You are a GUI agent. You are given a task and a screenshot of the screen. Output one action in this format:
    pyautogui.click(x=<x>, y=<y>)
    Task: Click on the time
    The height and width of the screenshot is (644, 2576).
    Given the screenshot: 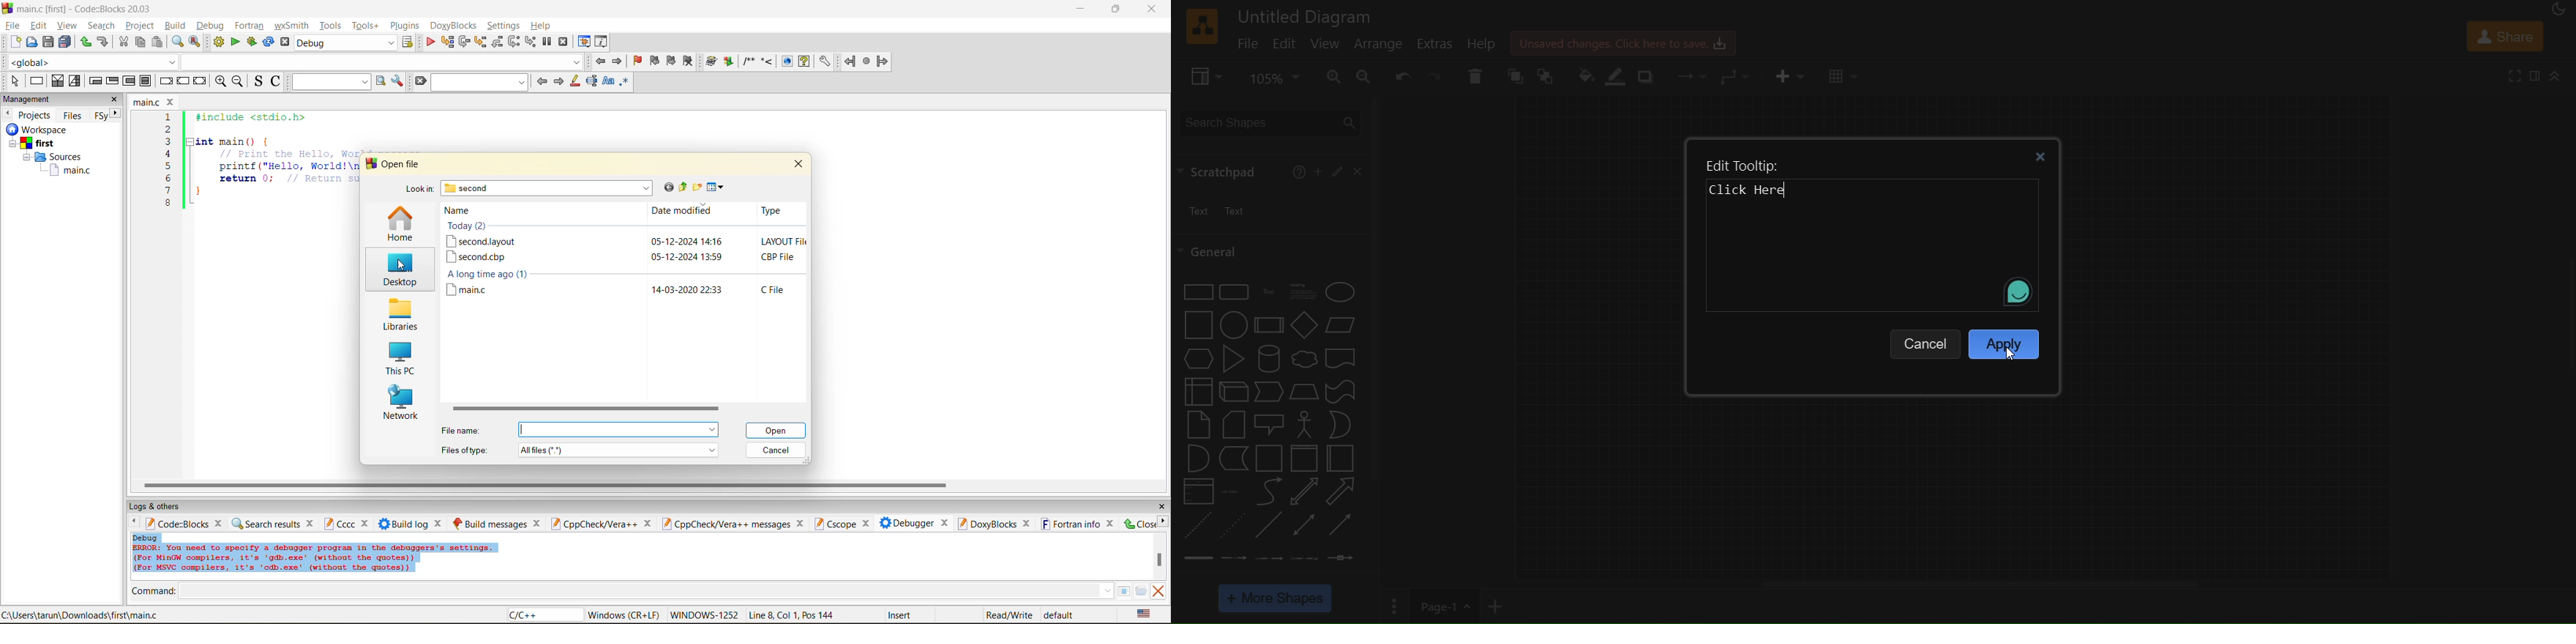 What is the action you would take?
    pyautogui.click(x=713, y=256)
    